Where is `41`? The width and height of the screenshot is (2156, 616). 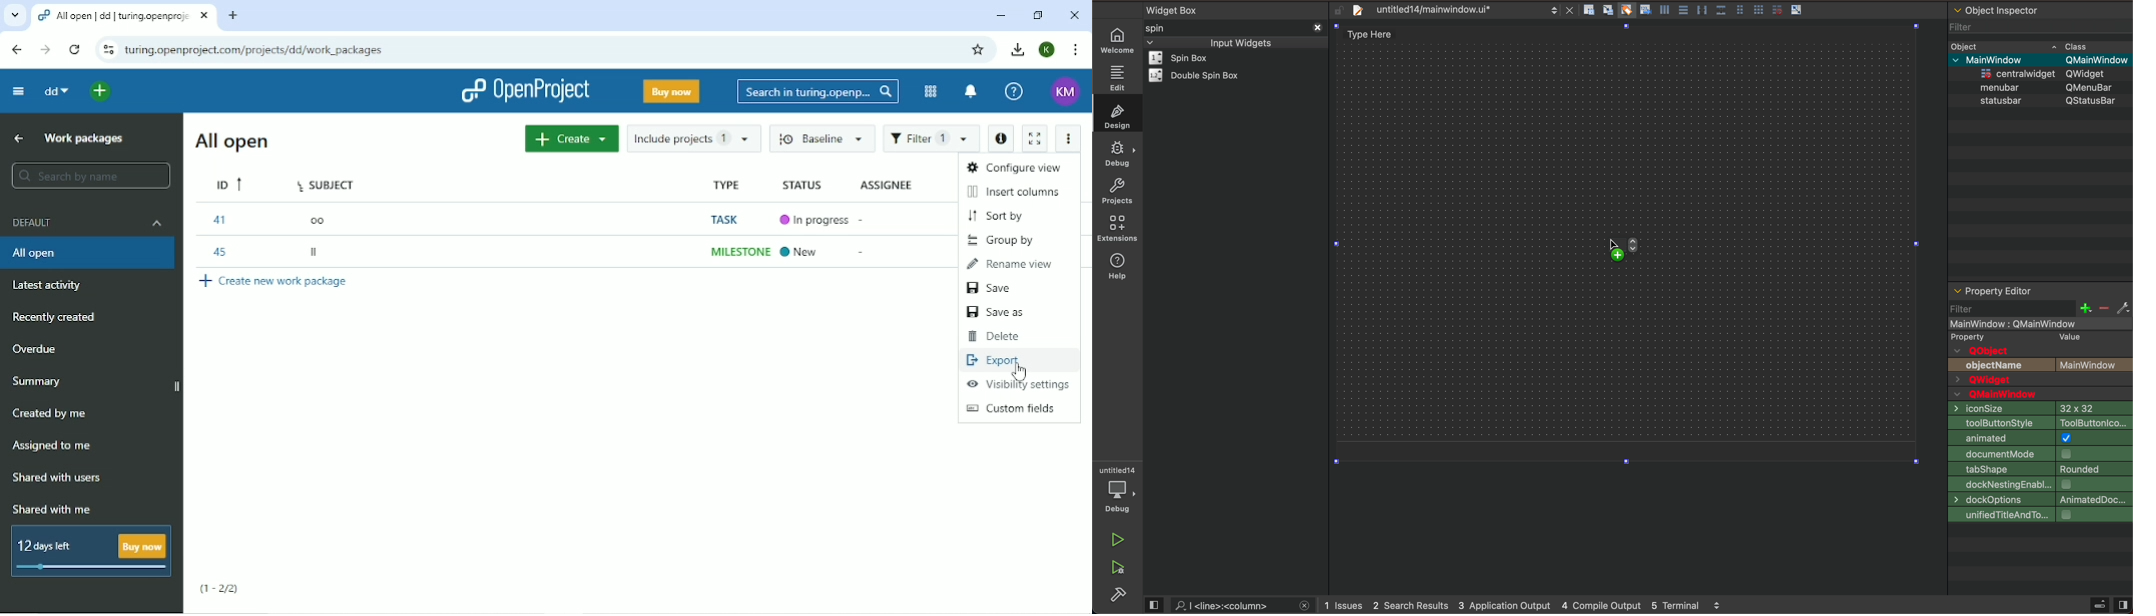
41 is located at coordinates (218, 219).